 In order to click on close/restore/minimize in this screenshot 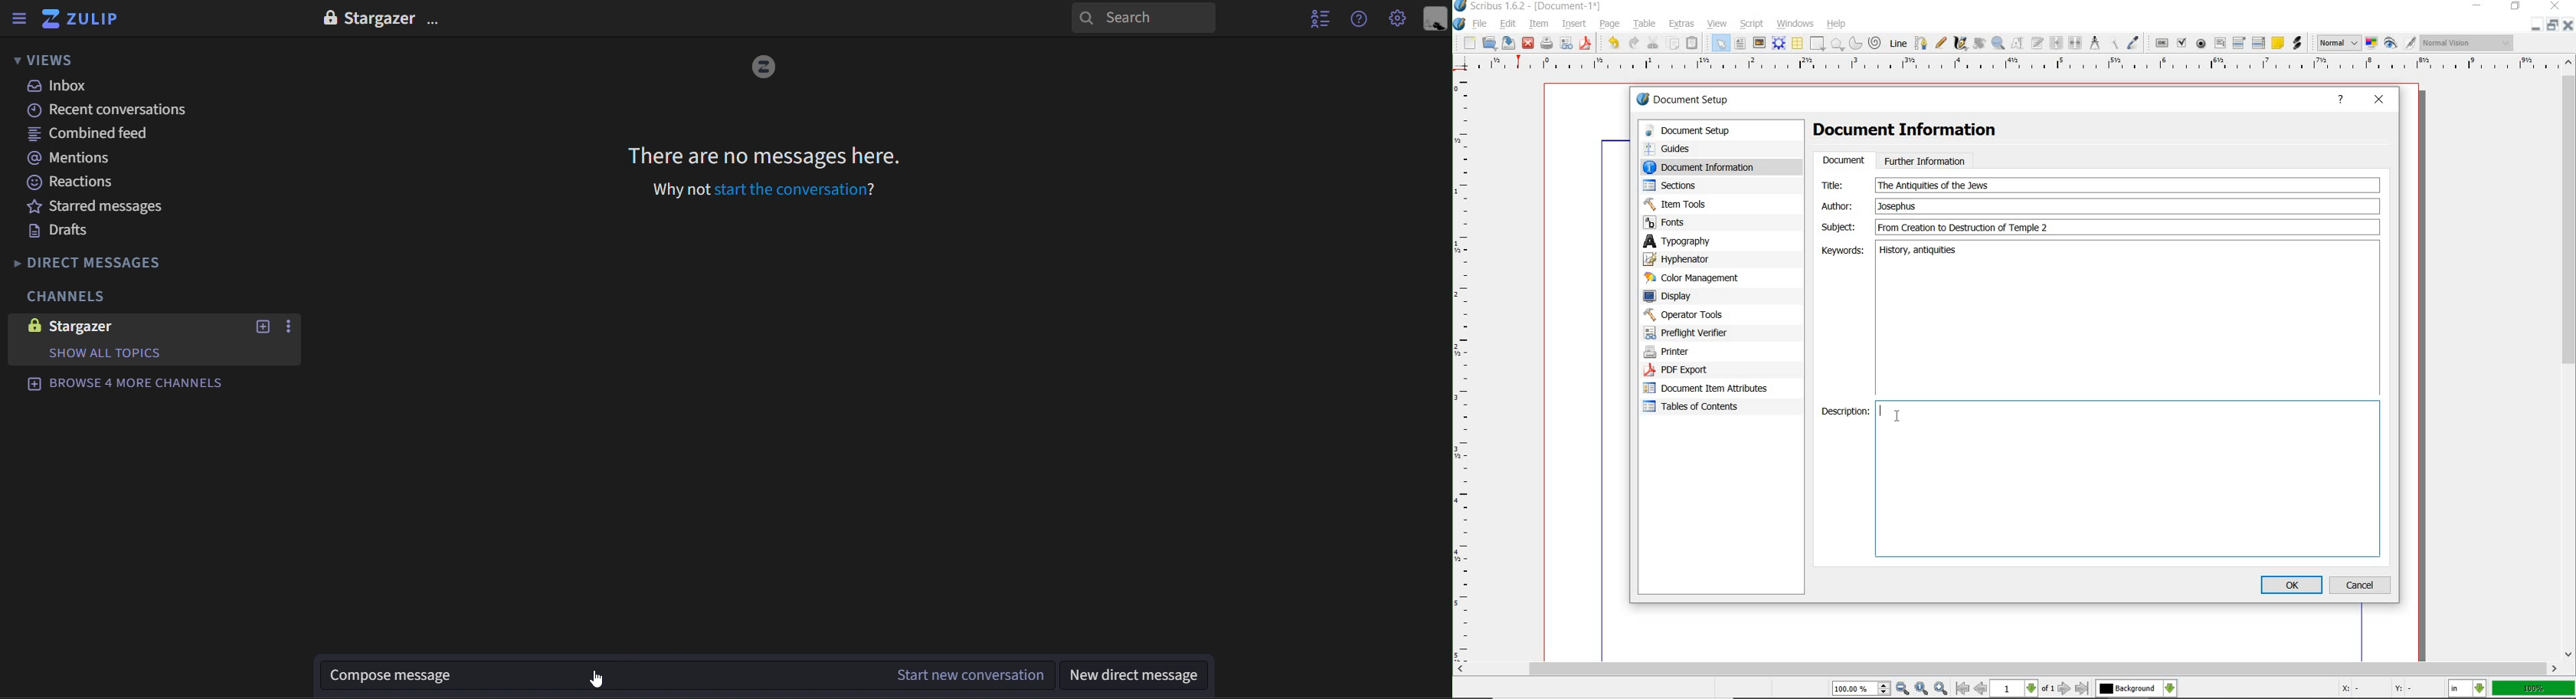, I will do `click(2538, 23)`.